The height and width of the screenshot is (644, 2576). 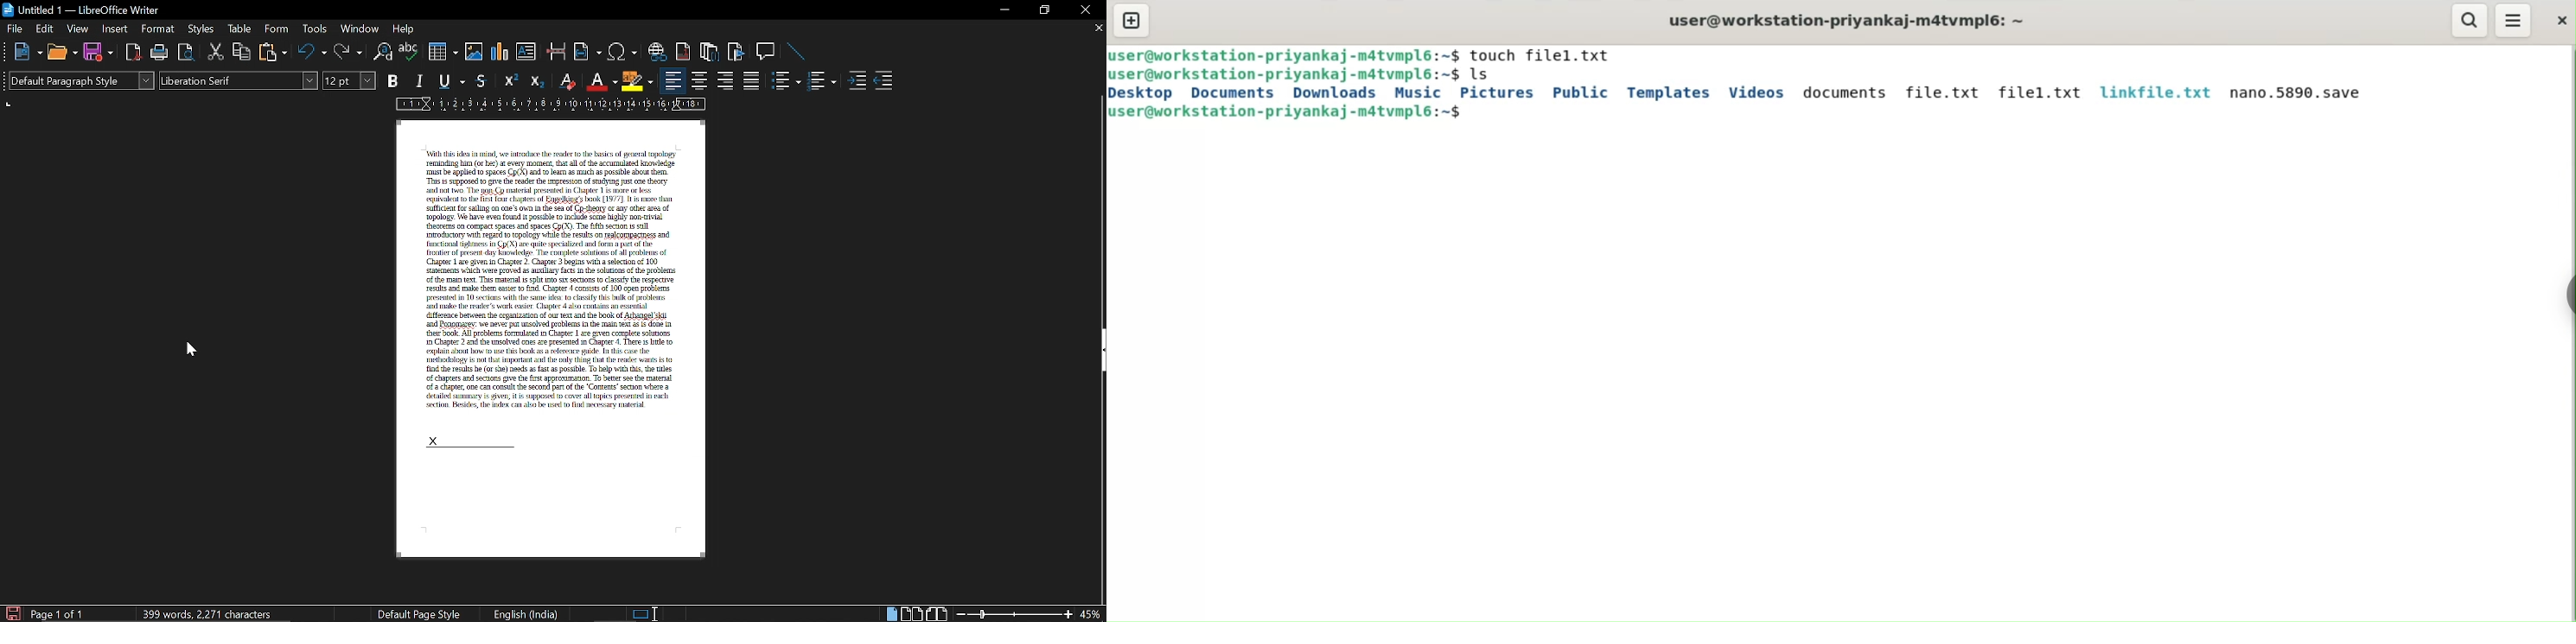 I want to click on current zoom, so click(x=1093, y=612).